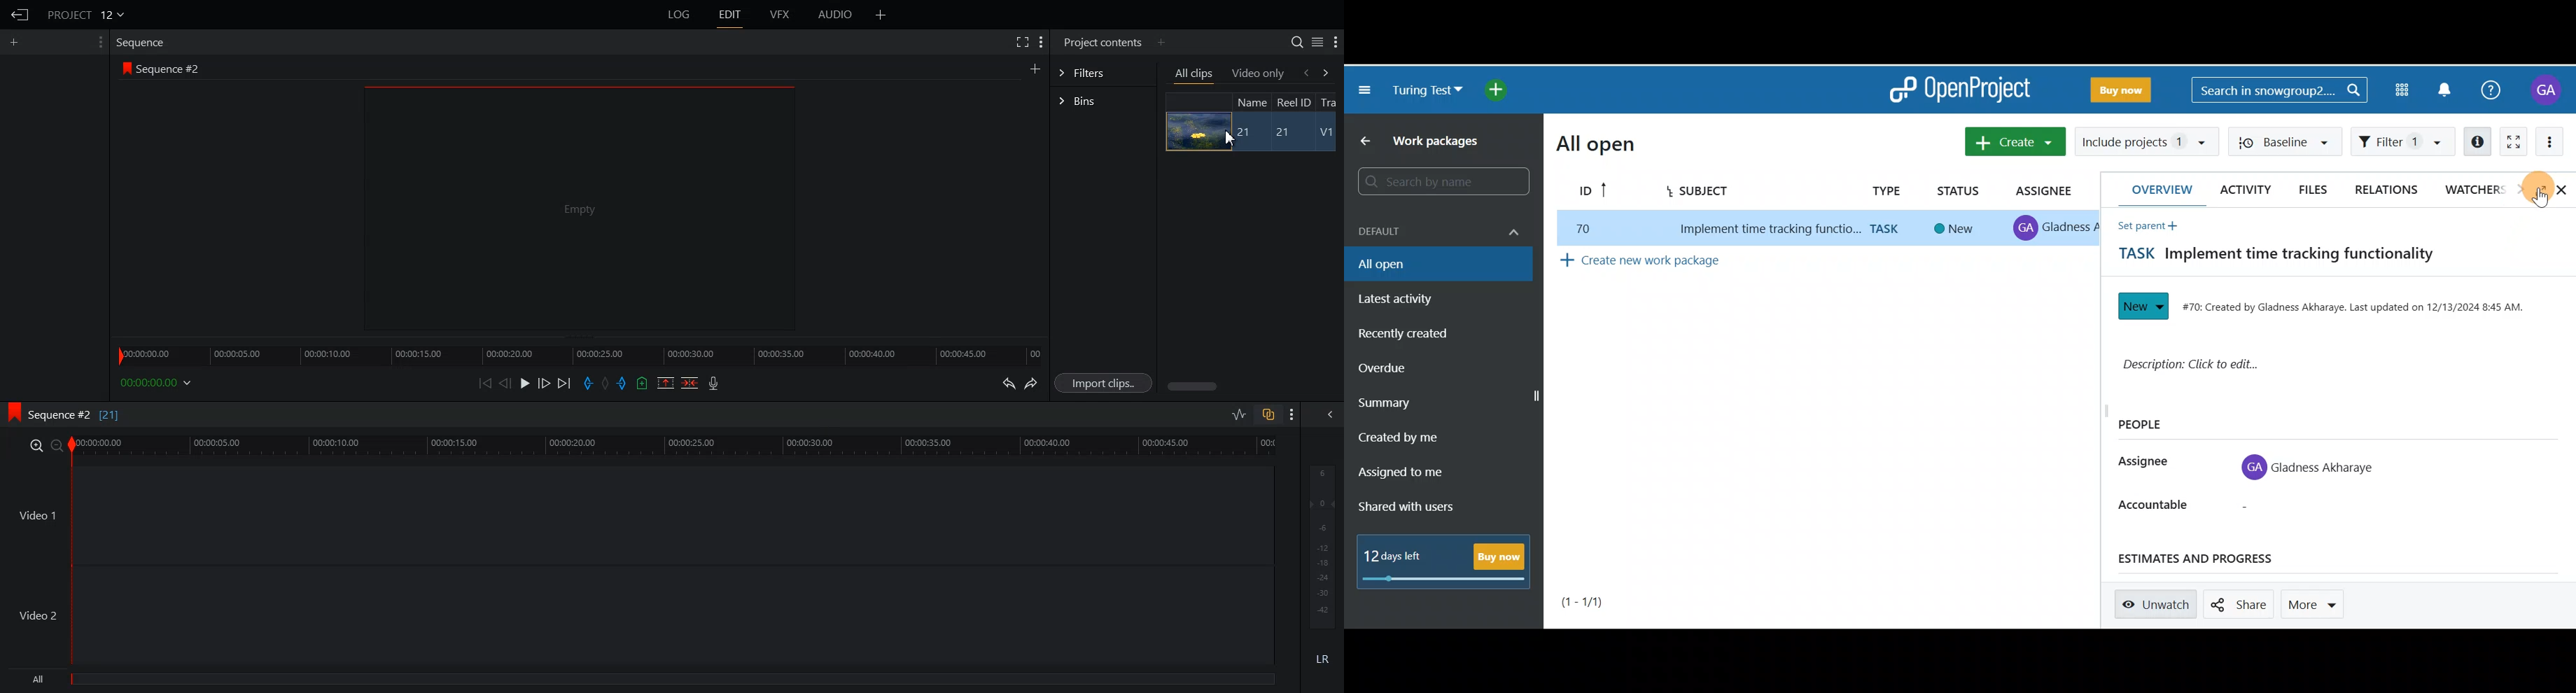 This screenshot has width=2576, height=700. Describe the element at coordinates (2314, 192) in the screenshot. I see `Files` at that location.